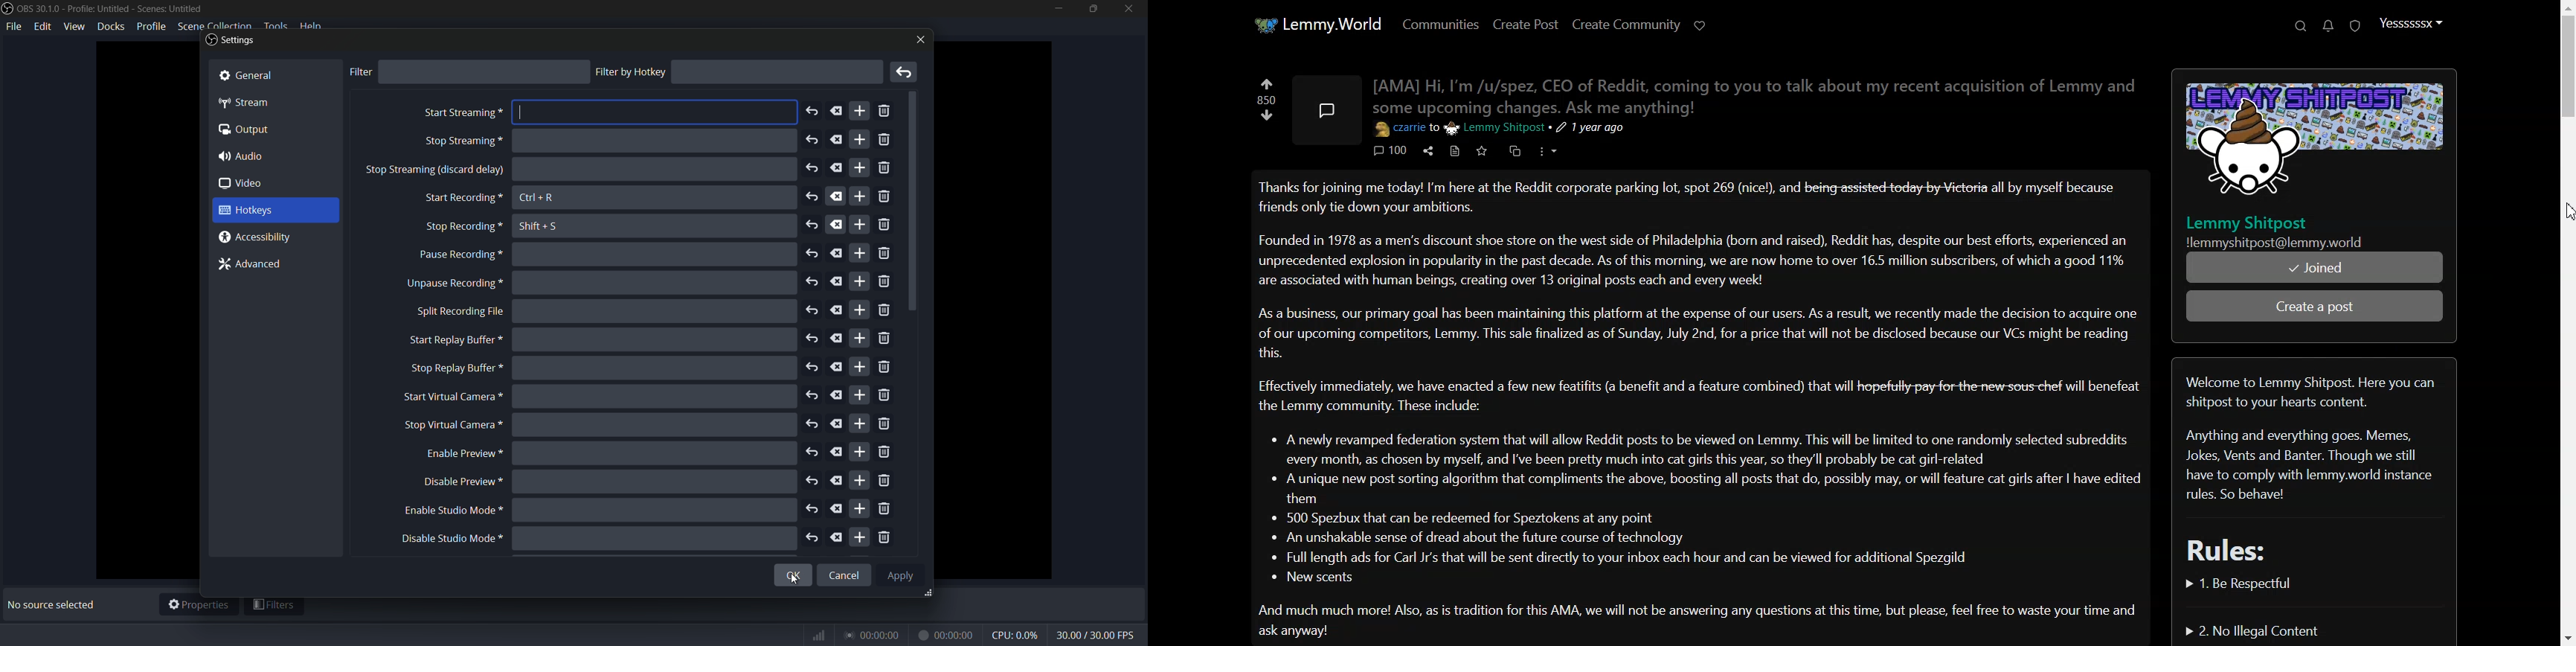 The width and height of the screenshot is (2576, 672). Describe the element at coordinates (884, 255) in the screenshot. I see `remove` at that location.